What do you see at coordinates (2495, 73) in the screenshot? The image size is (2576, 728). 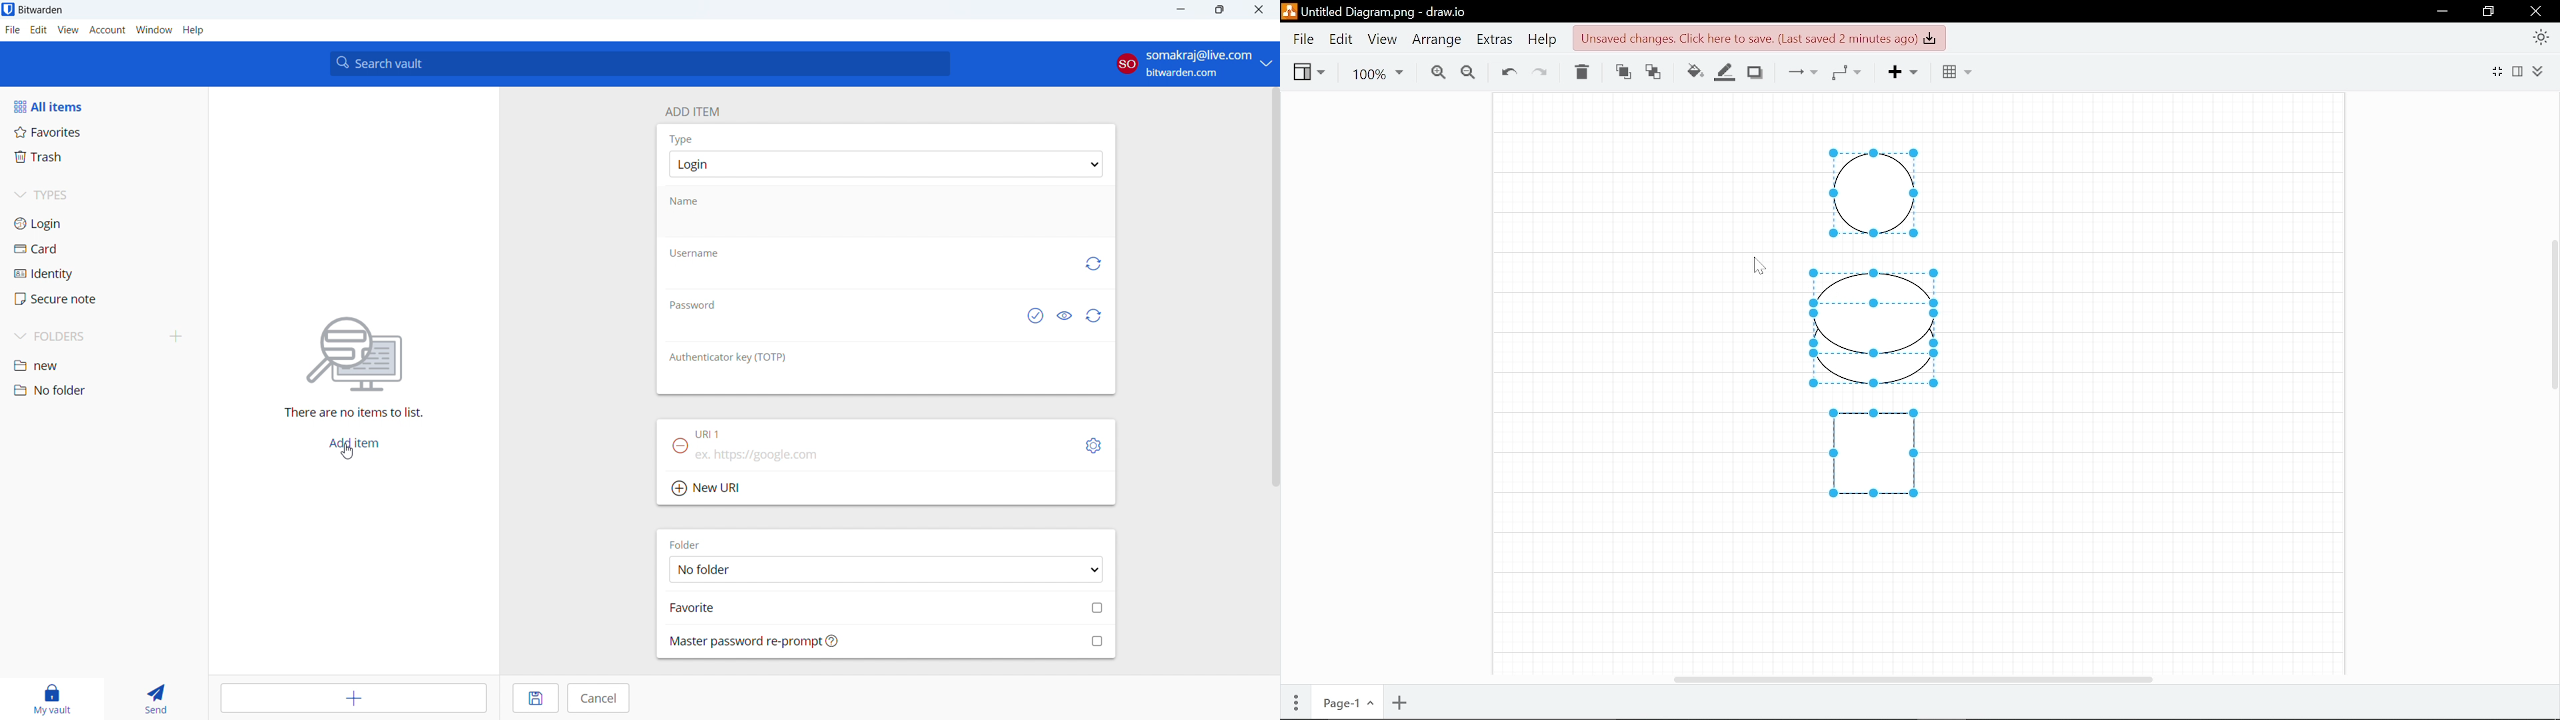 I see `Fullscreen` at bounding box center [2495, 73].